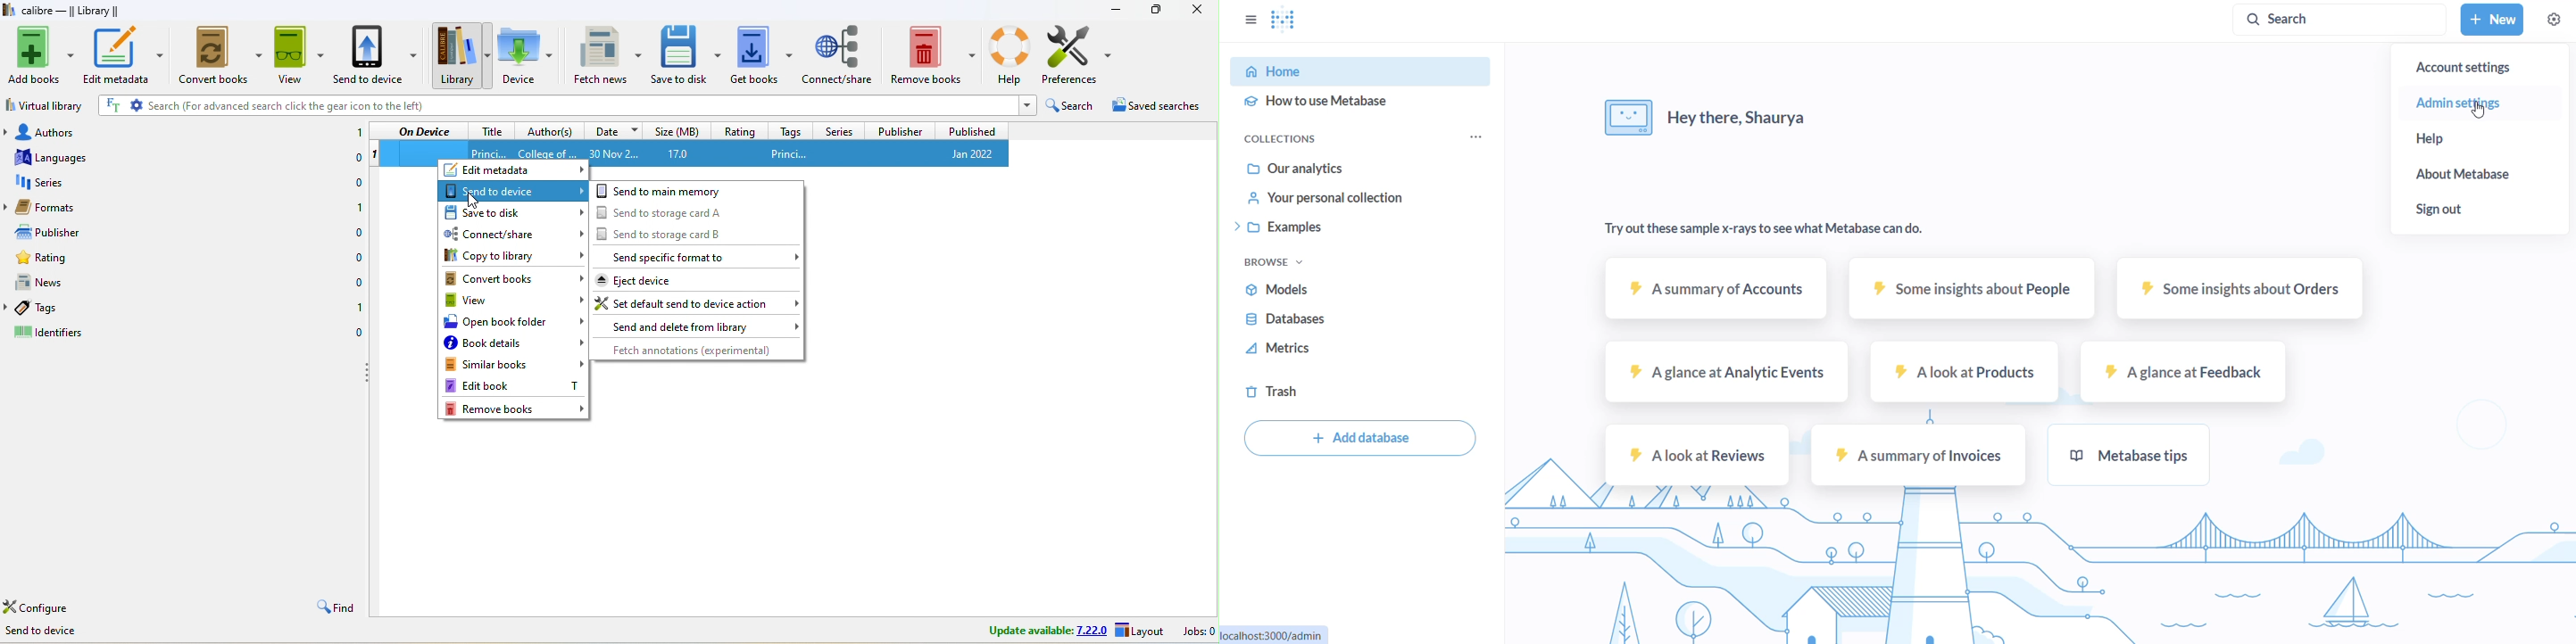 Image resolution: width=2576 pixels, height=644 pixels. What do you see at coordinates (1728, 372) in the screenshot?
I see `Aglance at Analytic Events` at bounding box center [1728, 372].